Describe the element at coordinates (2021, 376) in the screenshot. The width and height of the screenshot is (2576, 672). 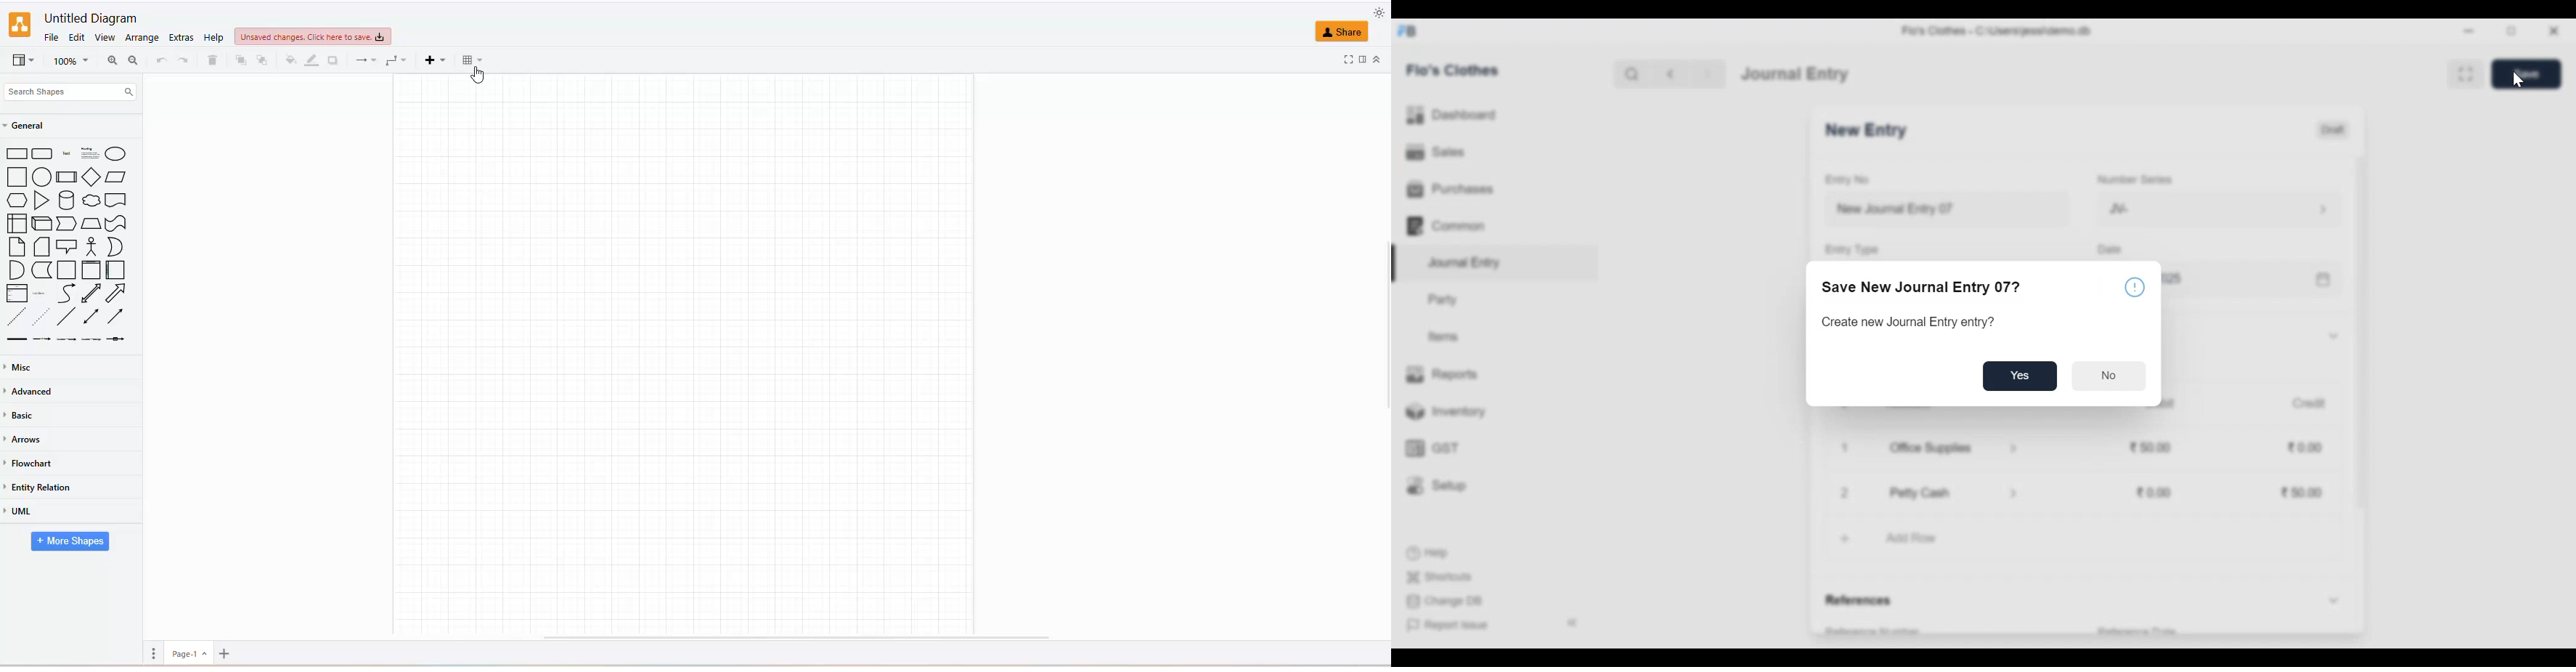
I see `Yes` at that location.